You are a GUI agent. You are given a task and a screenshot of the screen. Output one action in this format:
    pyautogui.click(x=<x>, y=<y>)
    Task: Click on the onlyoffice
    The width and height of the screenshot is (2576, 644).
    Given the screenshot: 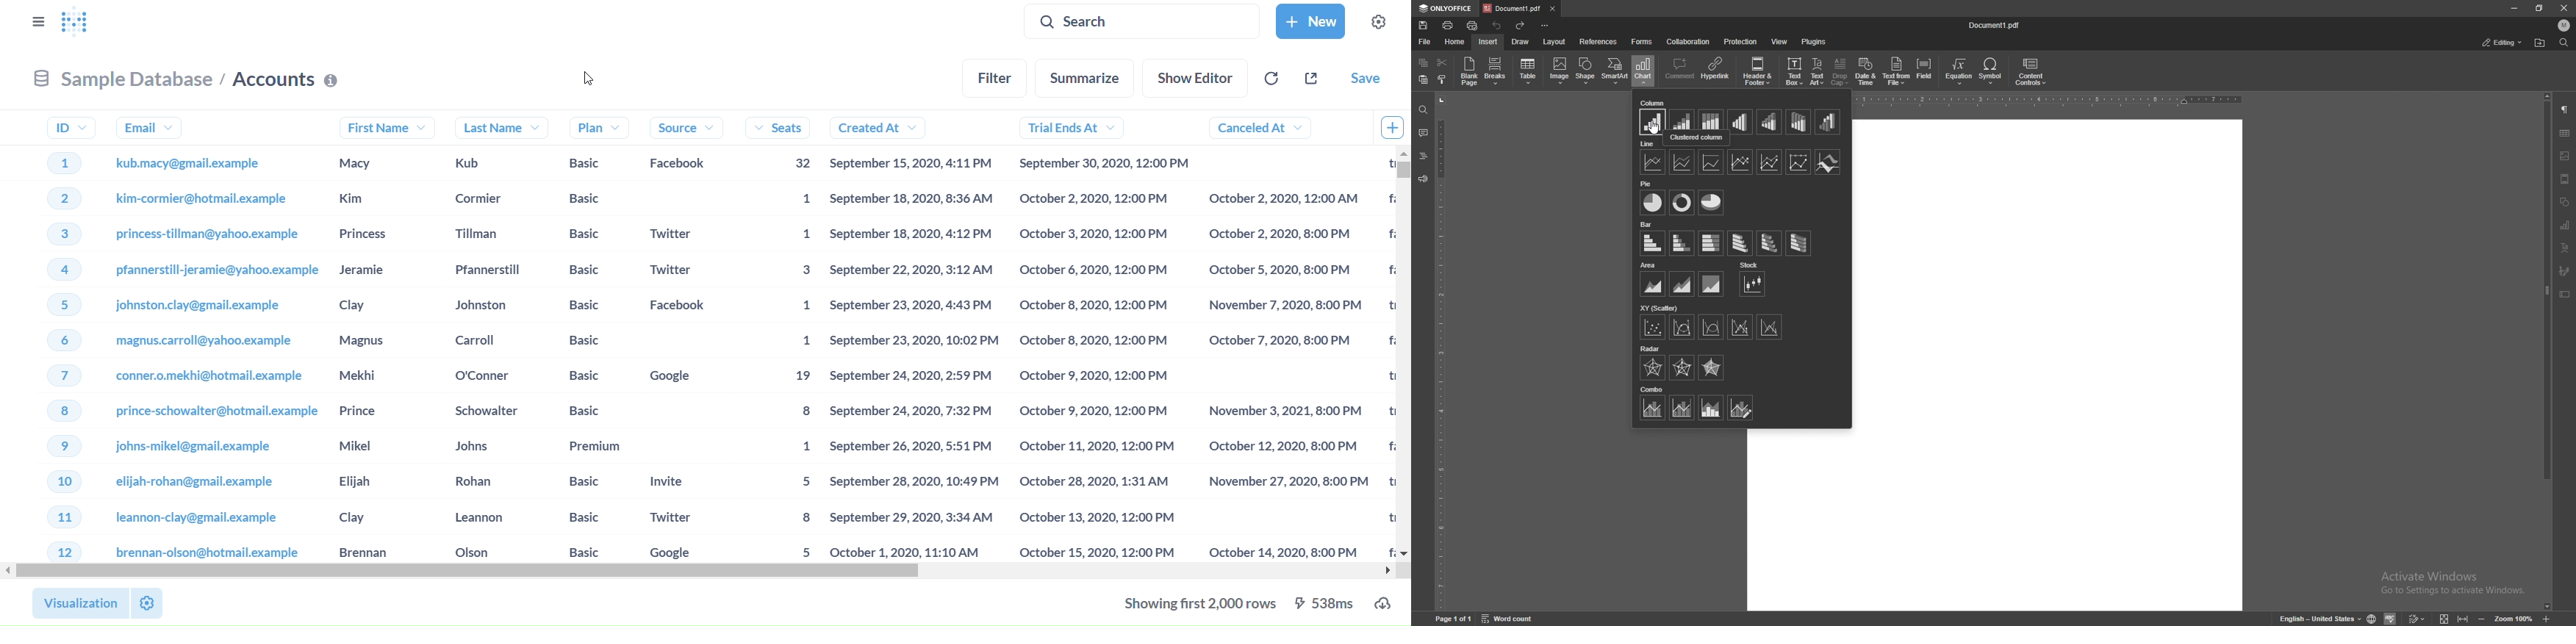 What is the action you would take?
    pyautogui.click(x=1445, y=8)
    